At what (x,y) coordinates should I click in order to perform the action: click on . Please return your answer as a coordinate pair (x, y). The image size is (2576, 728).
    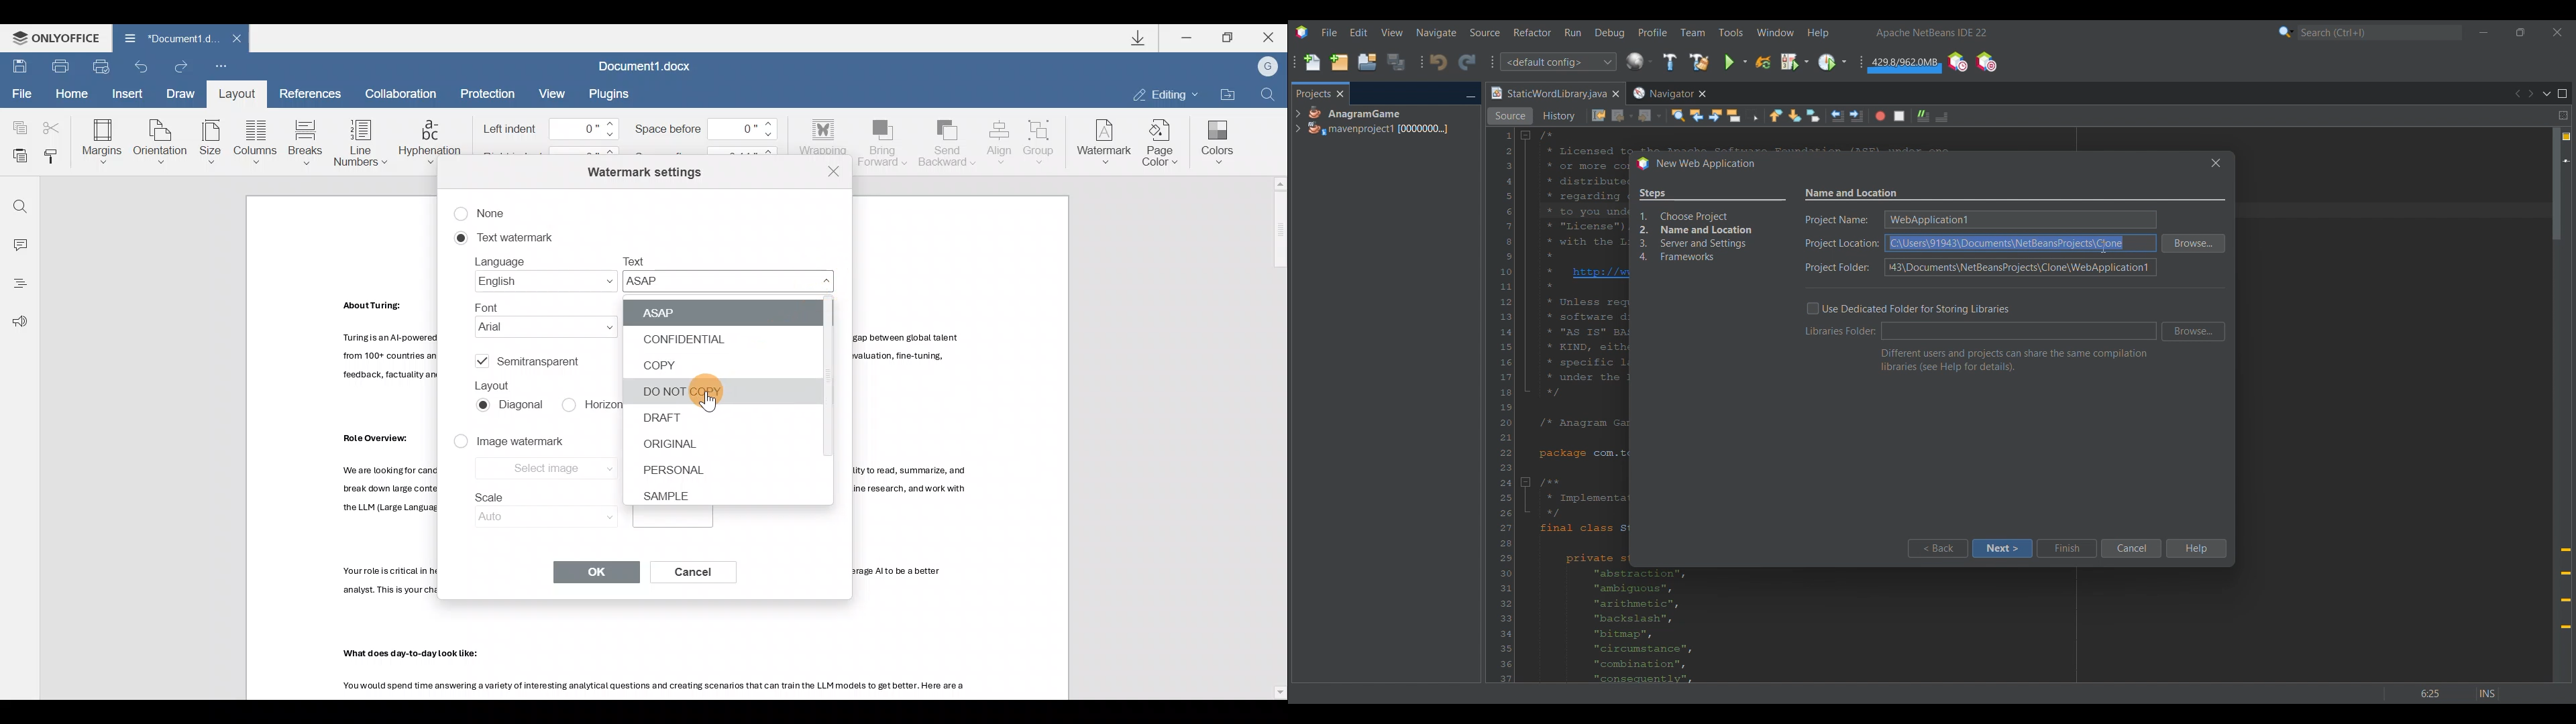
    Looking at the image, I should click on (414, 655).